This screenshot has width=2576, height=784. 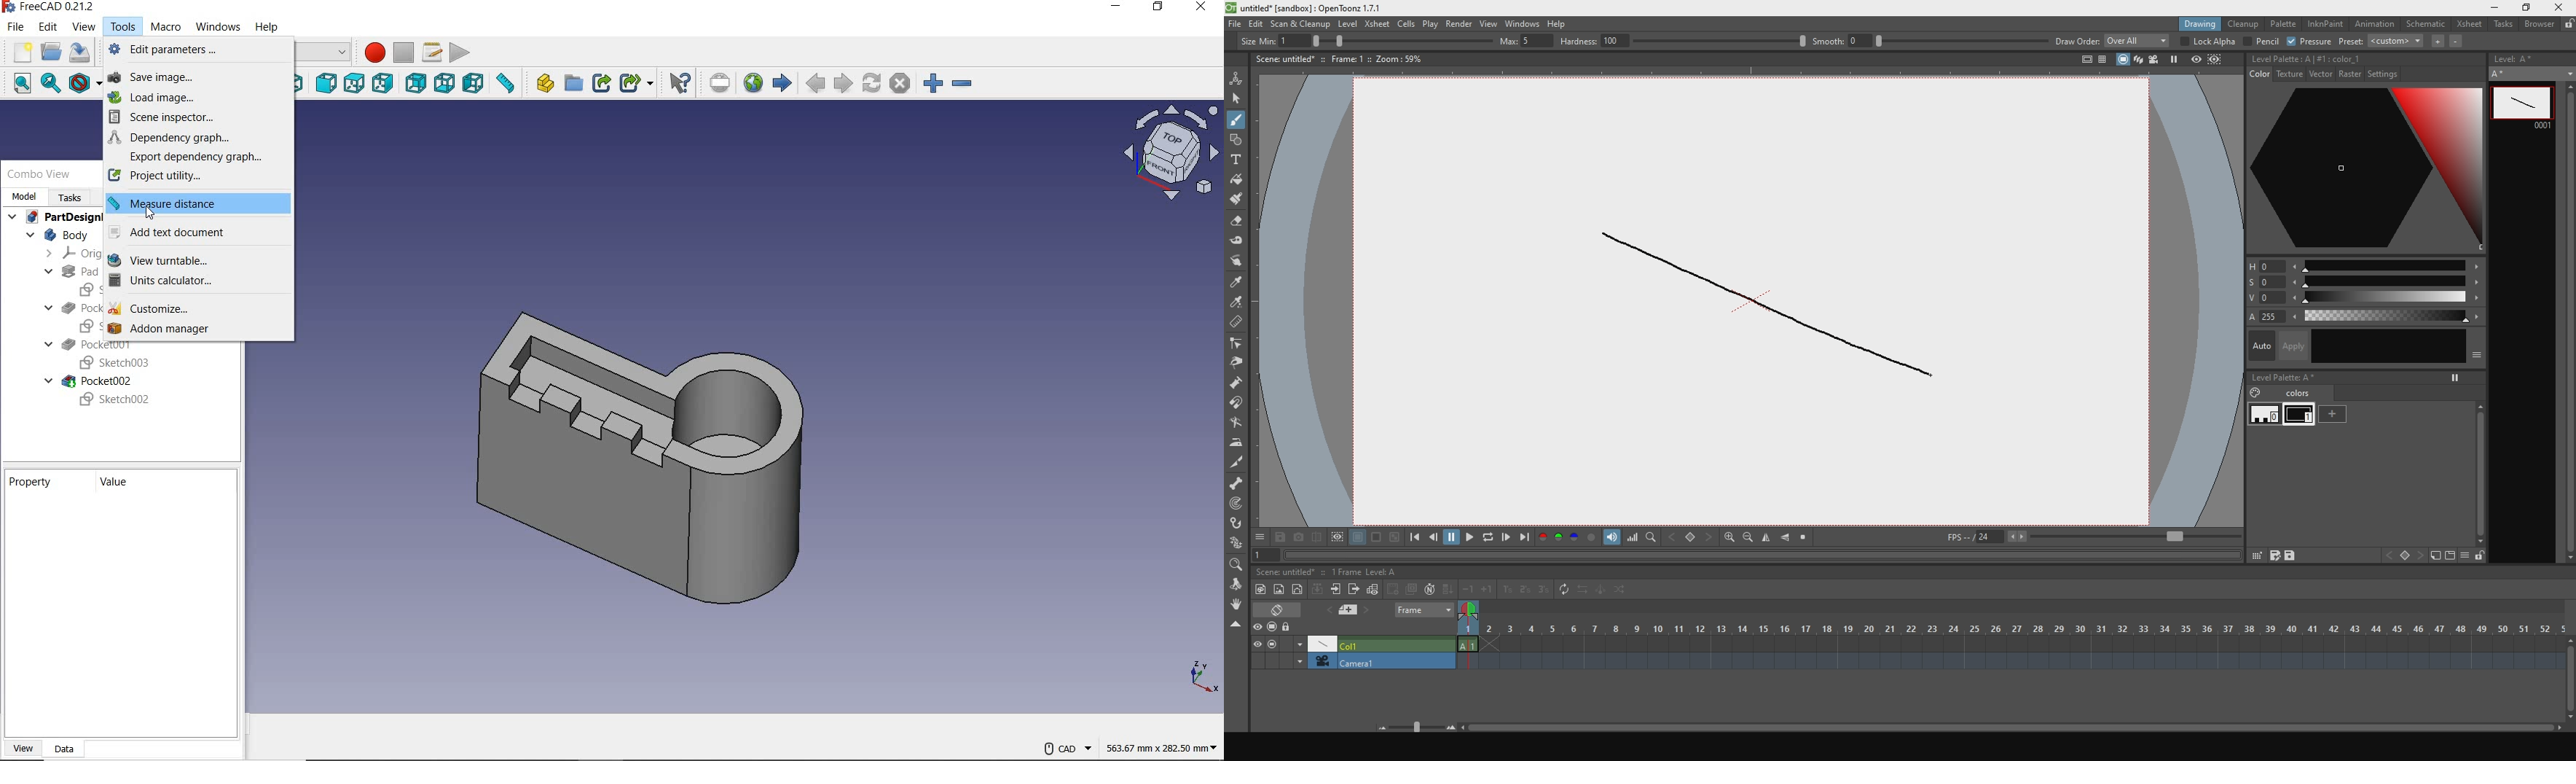 What do you see at coordinates (326, 84) in the screenshot?
I see `front` at bounding box center [326, 84].